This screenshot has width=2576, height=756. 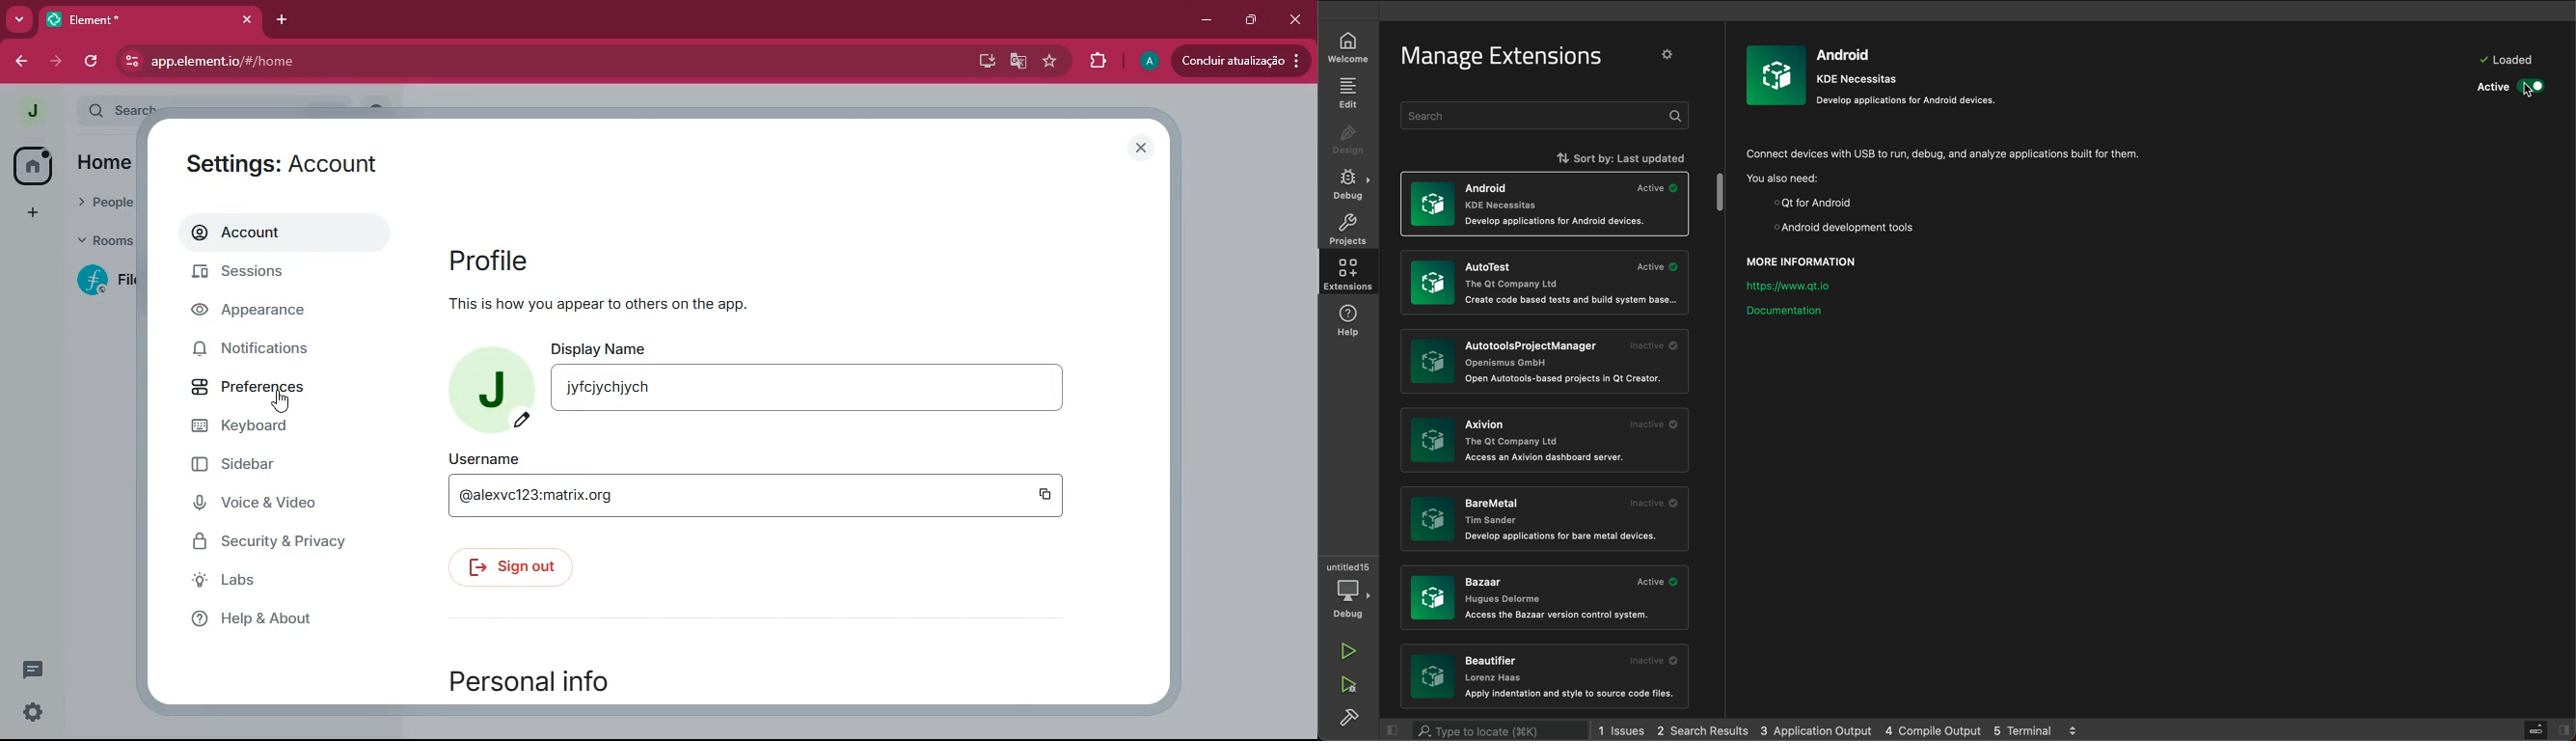 I want to click on notifications, so click(x=267, y=351).